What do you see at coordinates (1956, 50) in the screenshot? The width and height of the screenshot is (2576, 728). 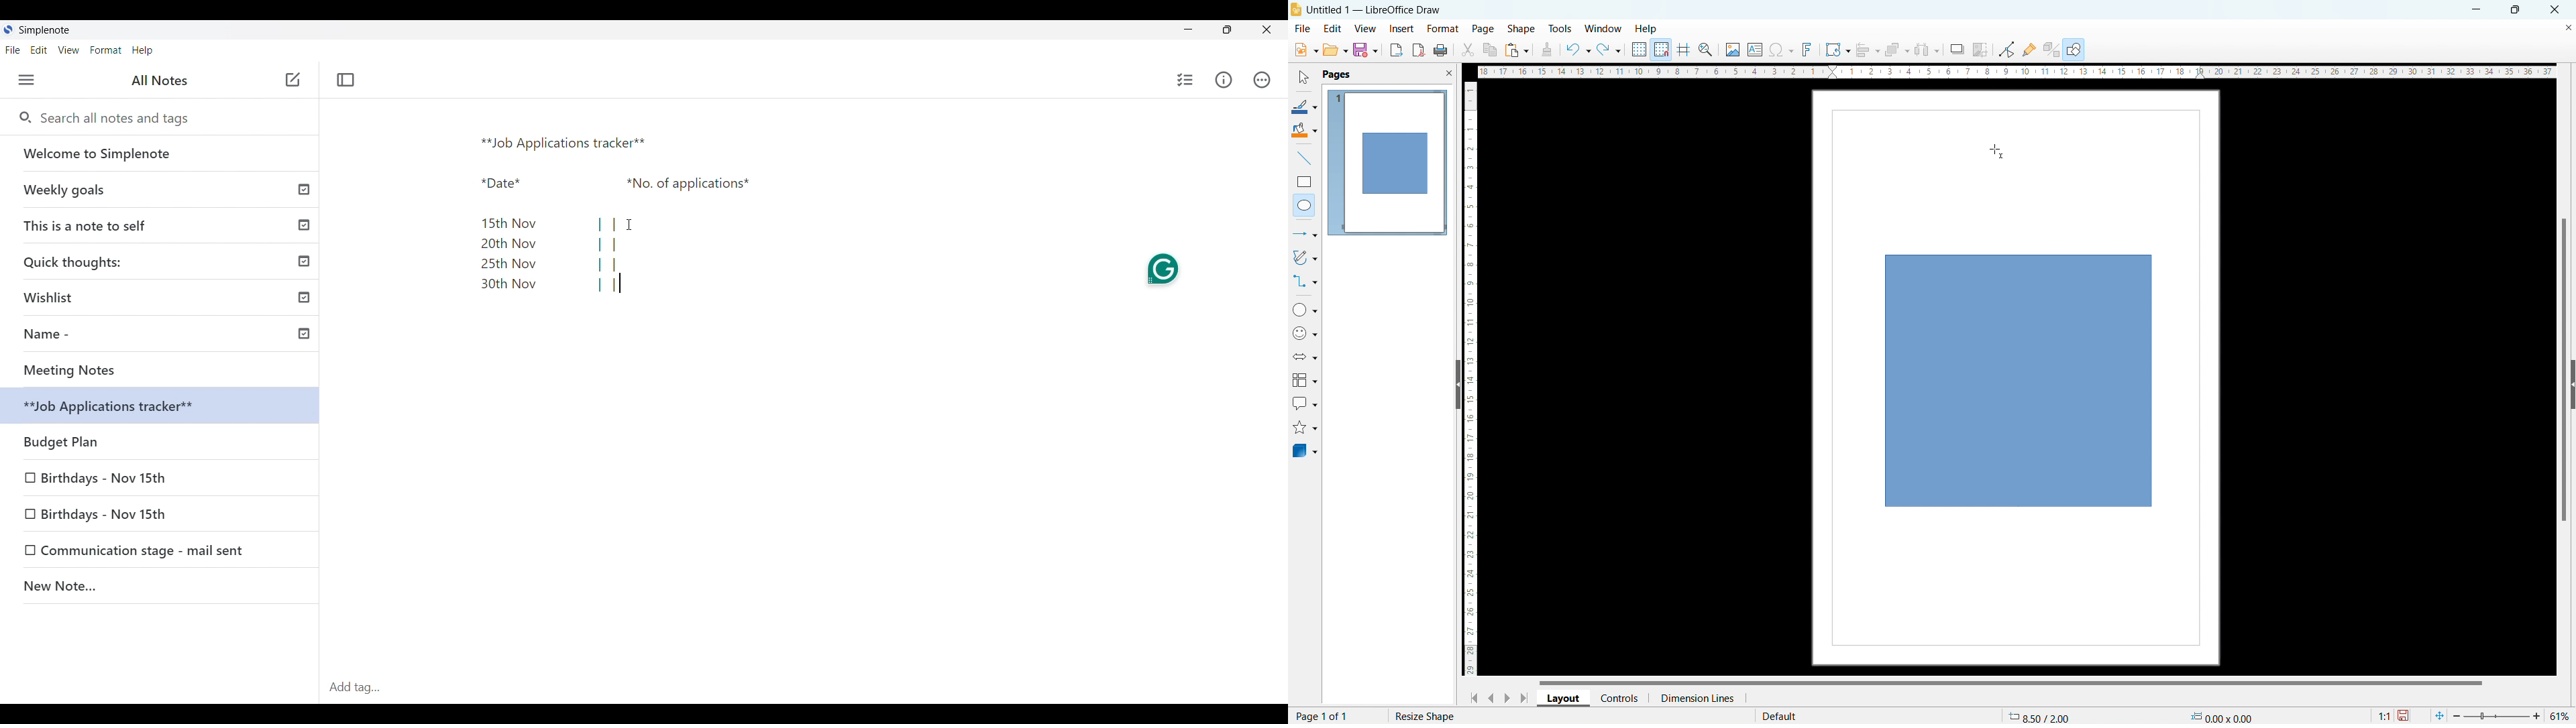 I see `shadow` at bounding box center [1956, 50].